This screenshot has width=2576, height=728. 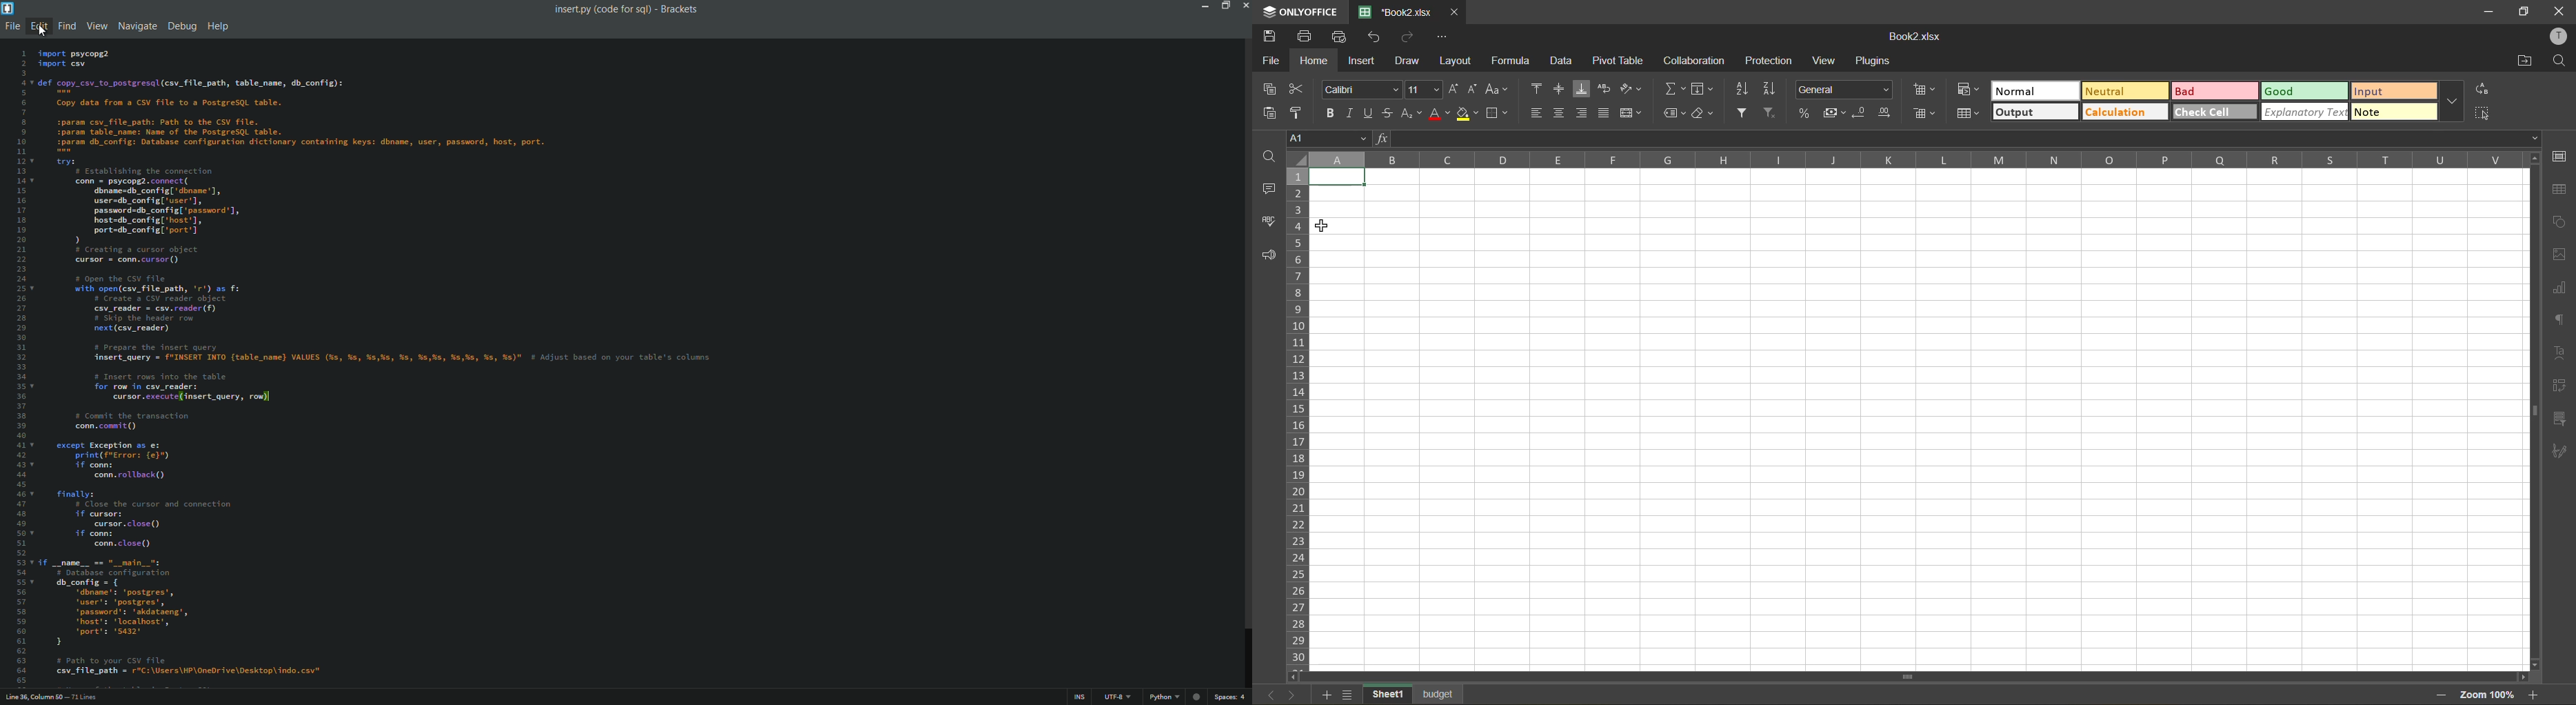 I want to click on font style, so click(x=1360, y=89).